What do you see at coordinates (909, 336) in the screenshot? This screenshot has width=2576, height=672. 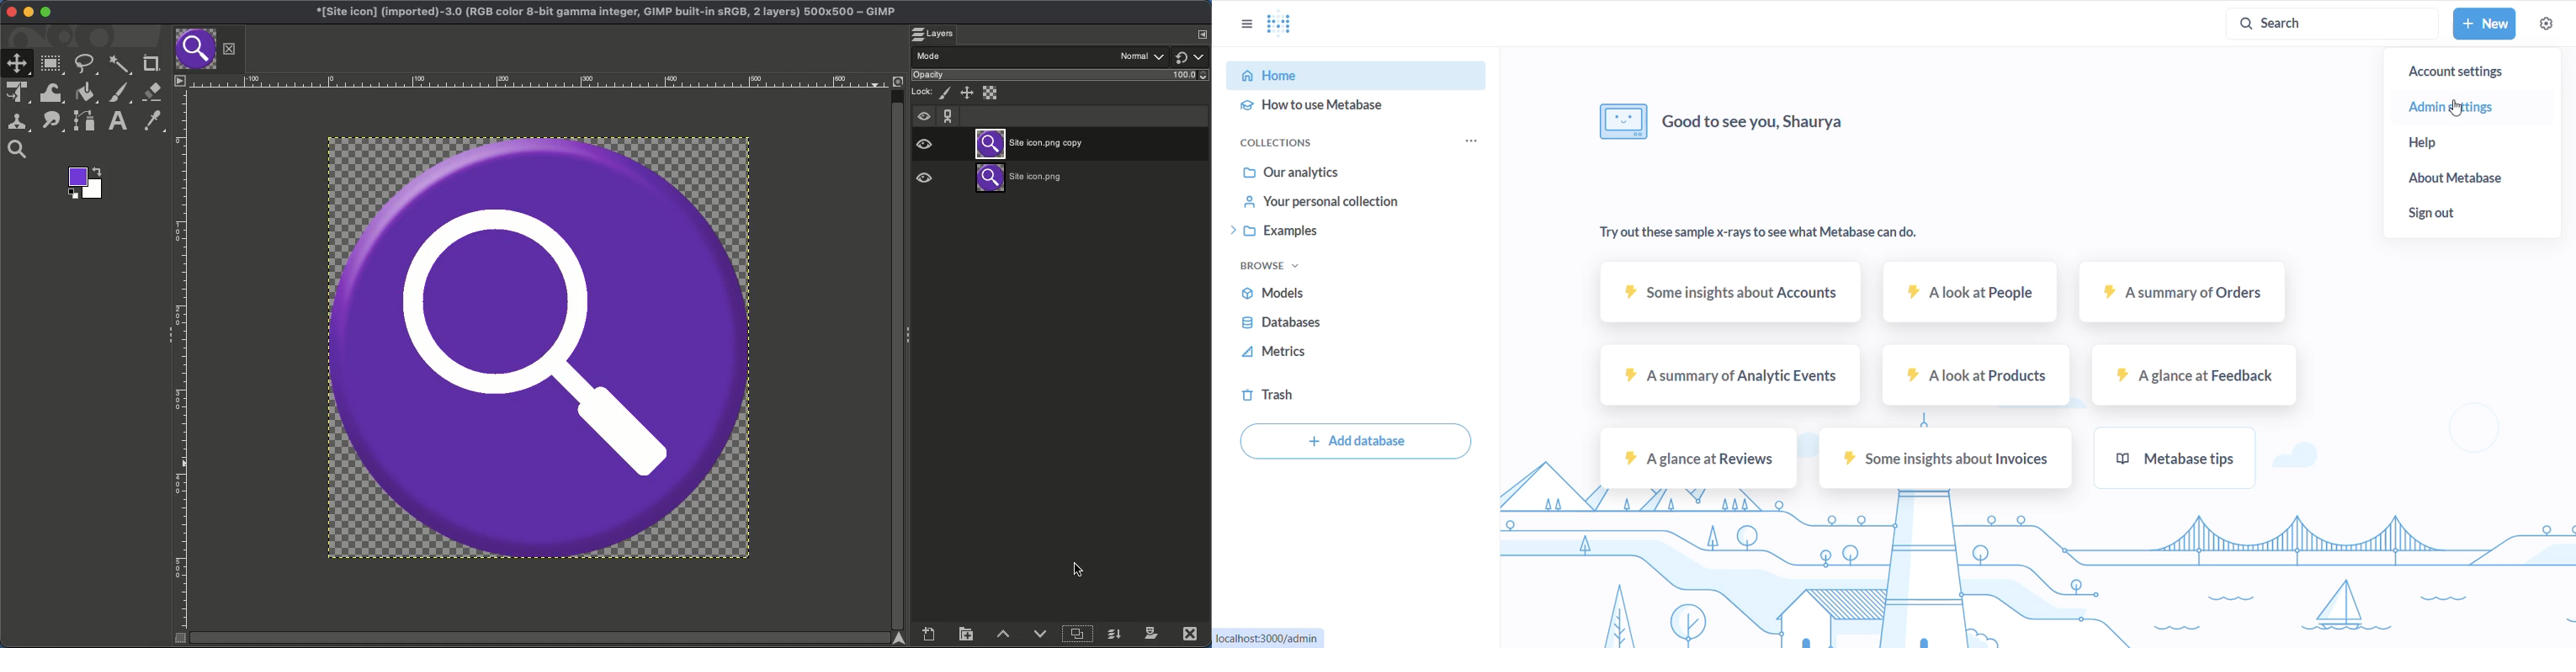 I see `Collapse` at bounding box center [909, 336].